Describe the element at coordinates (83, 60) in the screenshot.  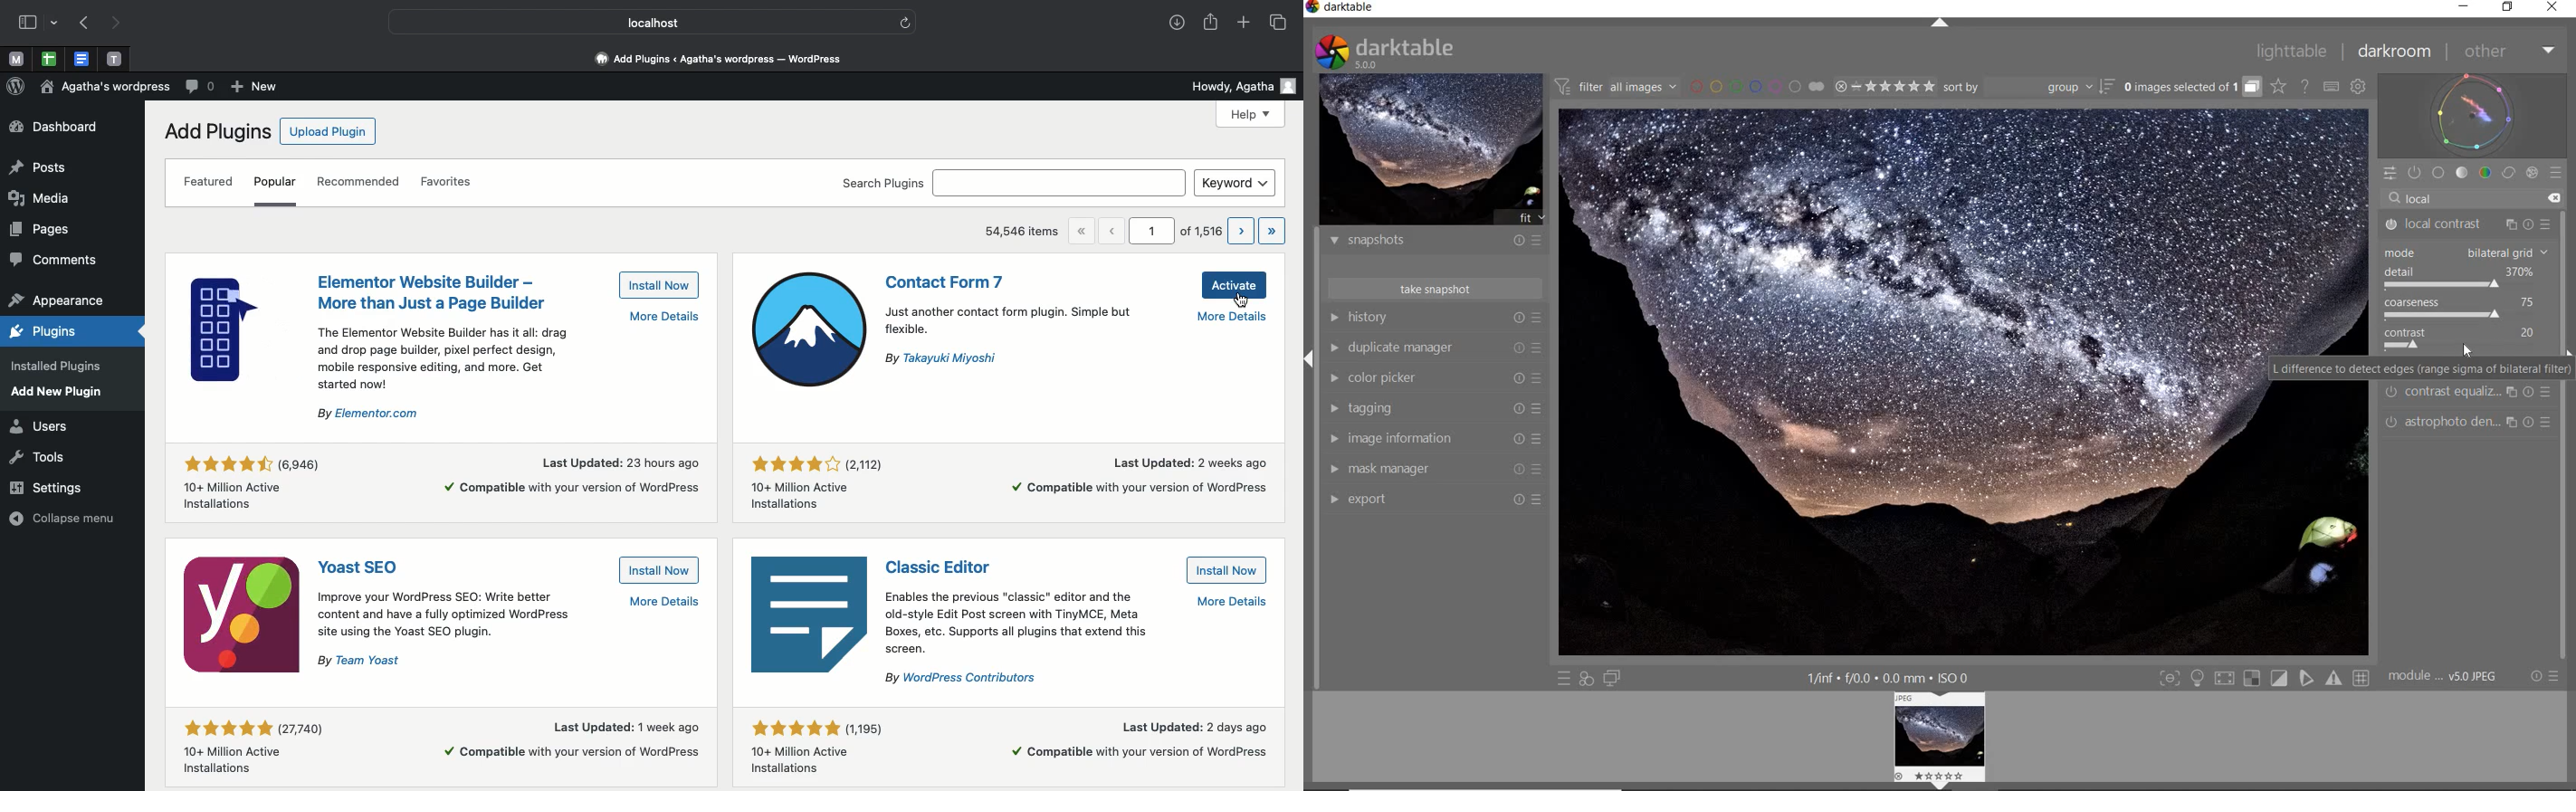
I see `Pinned tabs` at that location.